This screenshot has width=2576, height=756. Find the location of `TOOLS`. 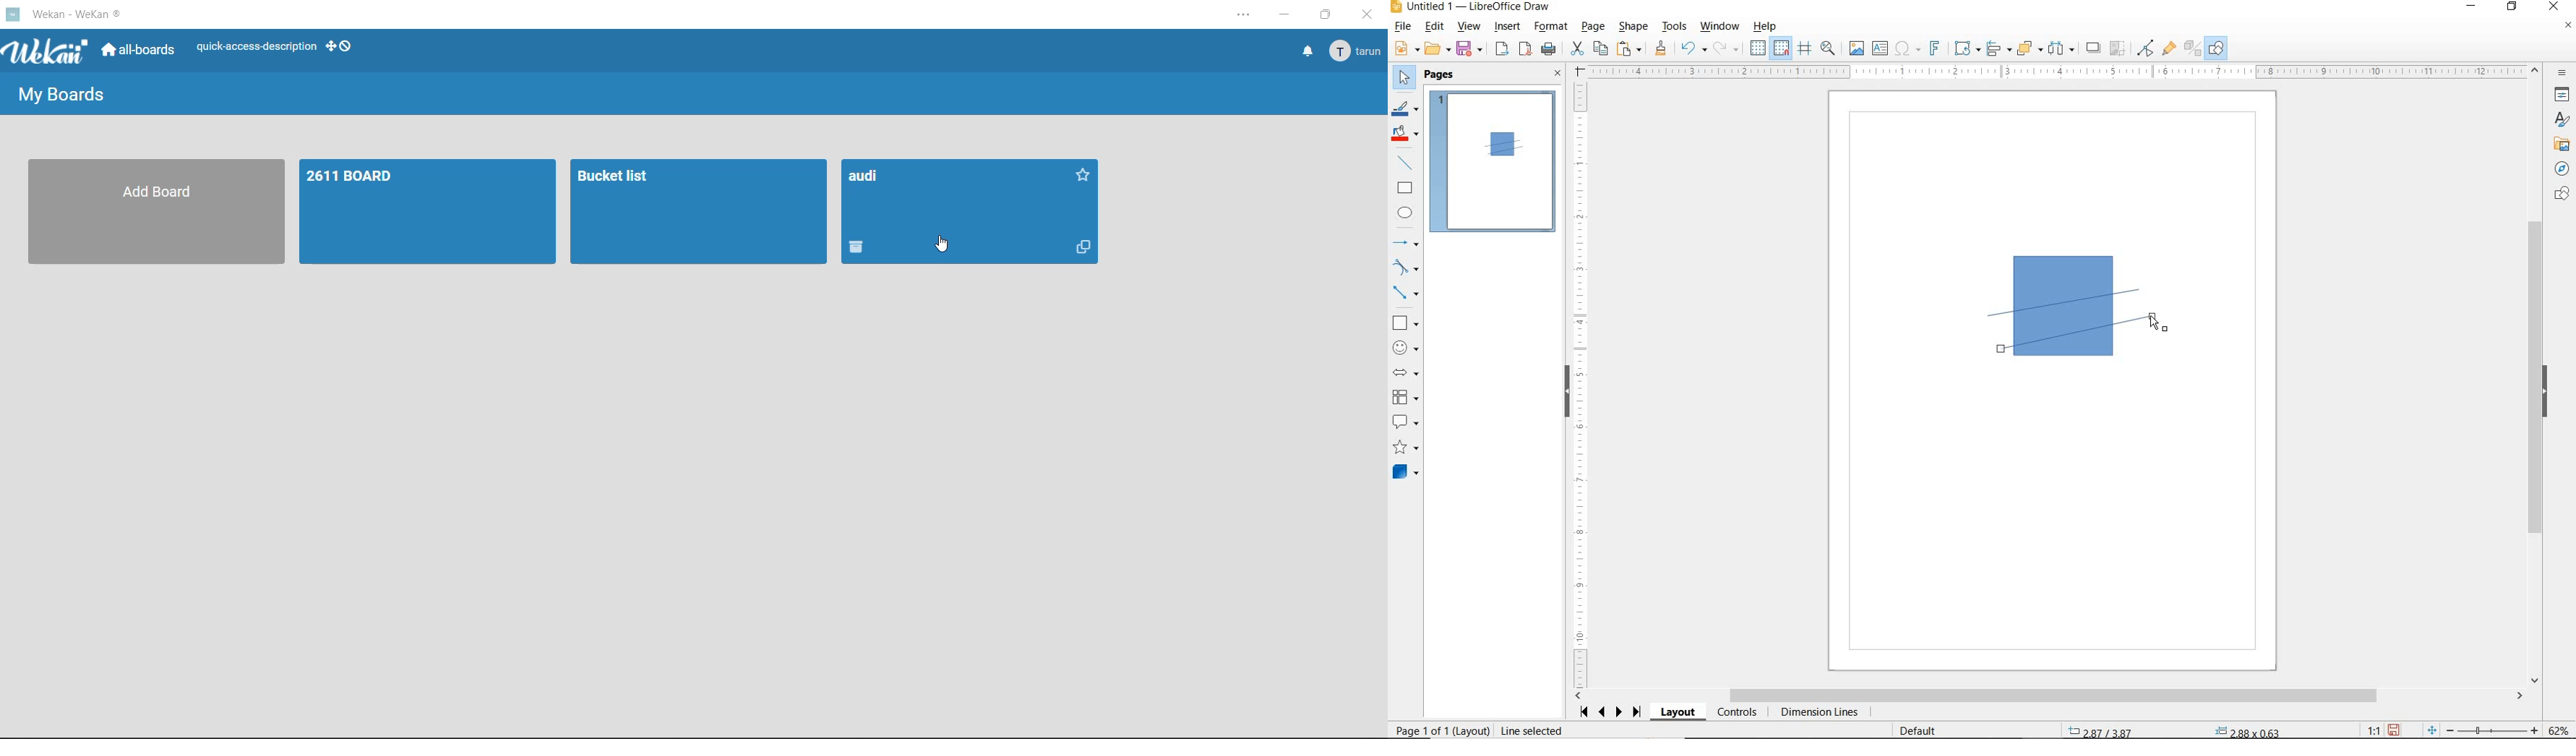

TOOLS is located at coordinates (1676, 28).